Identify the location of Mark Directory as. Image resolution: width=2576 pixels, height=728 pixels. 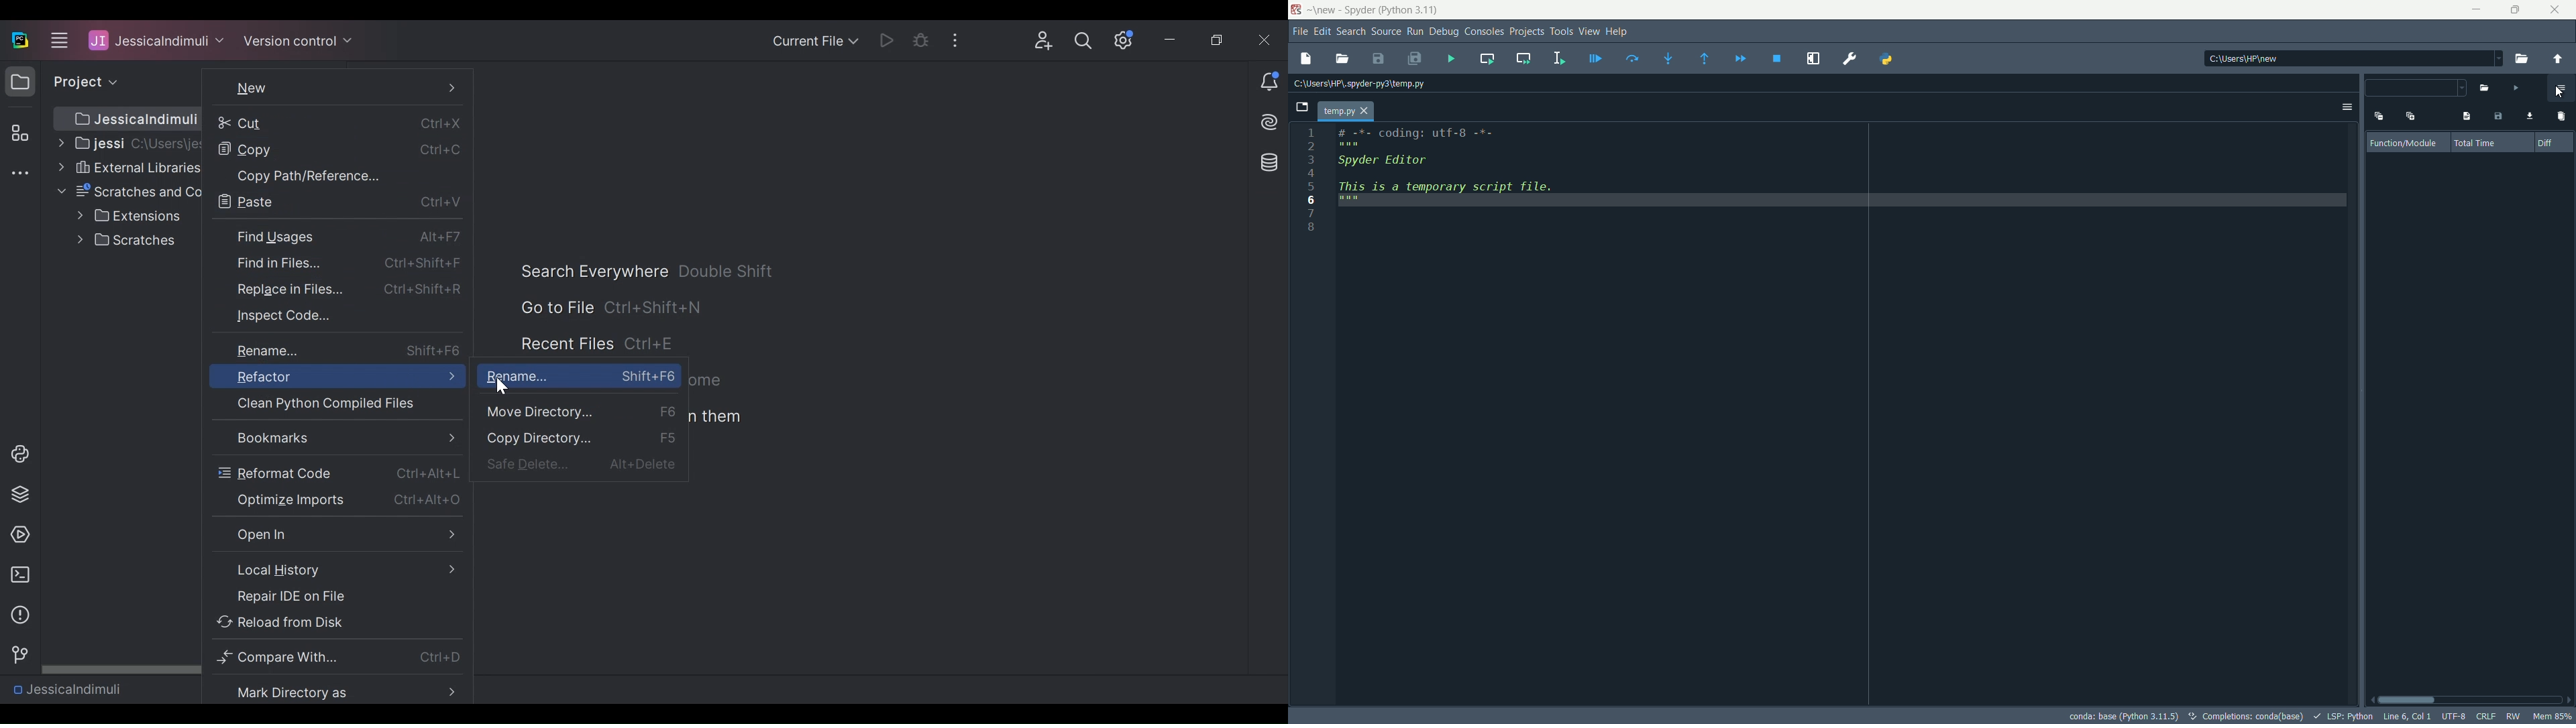
(339, 691).